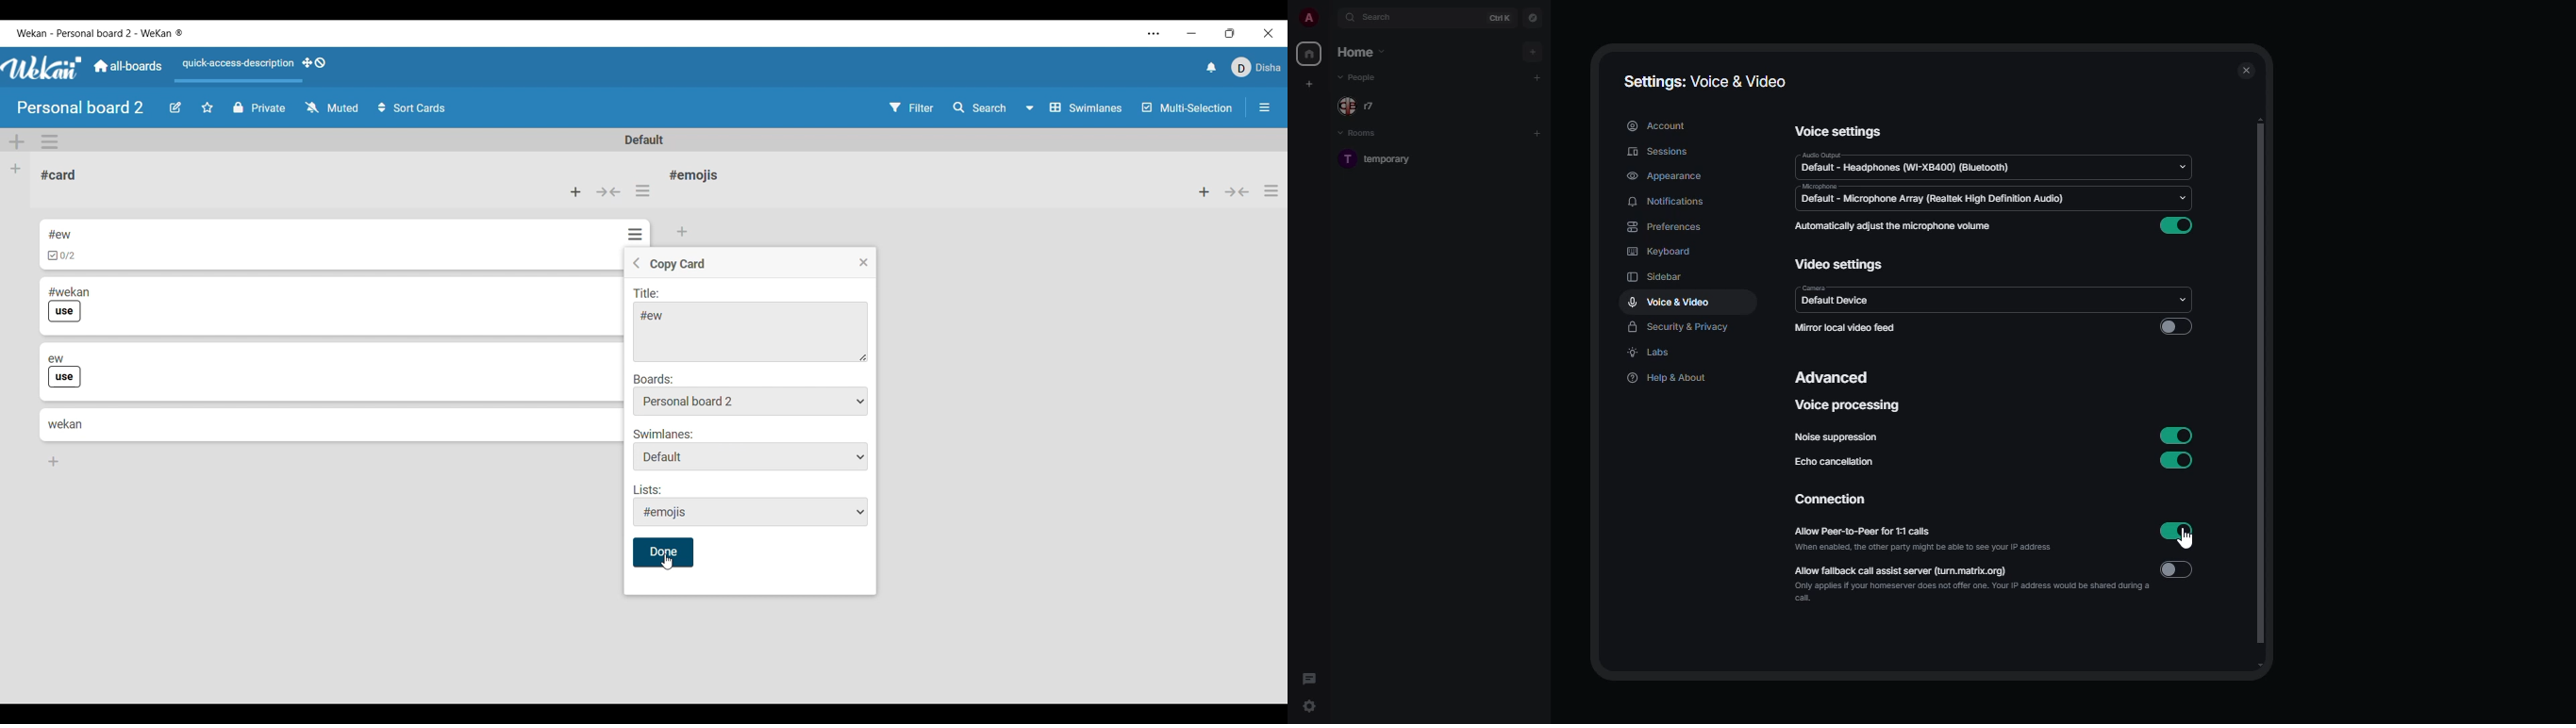  What do you see at coordinates (1833, 297) in the screenshot?
I see `camera default` at bounding box center [1833, 297].